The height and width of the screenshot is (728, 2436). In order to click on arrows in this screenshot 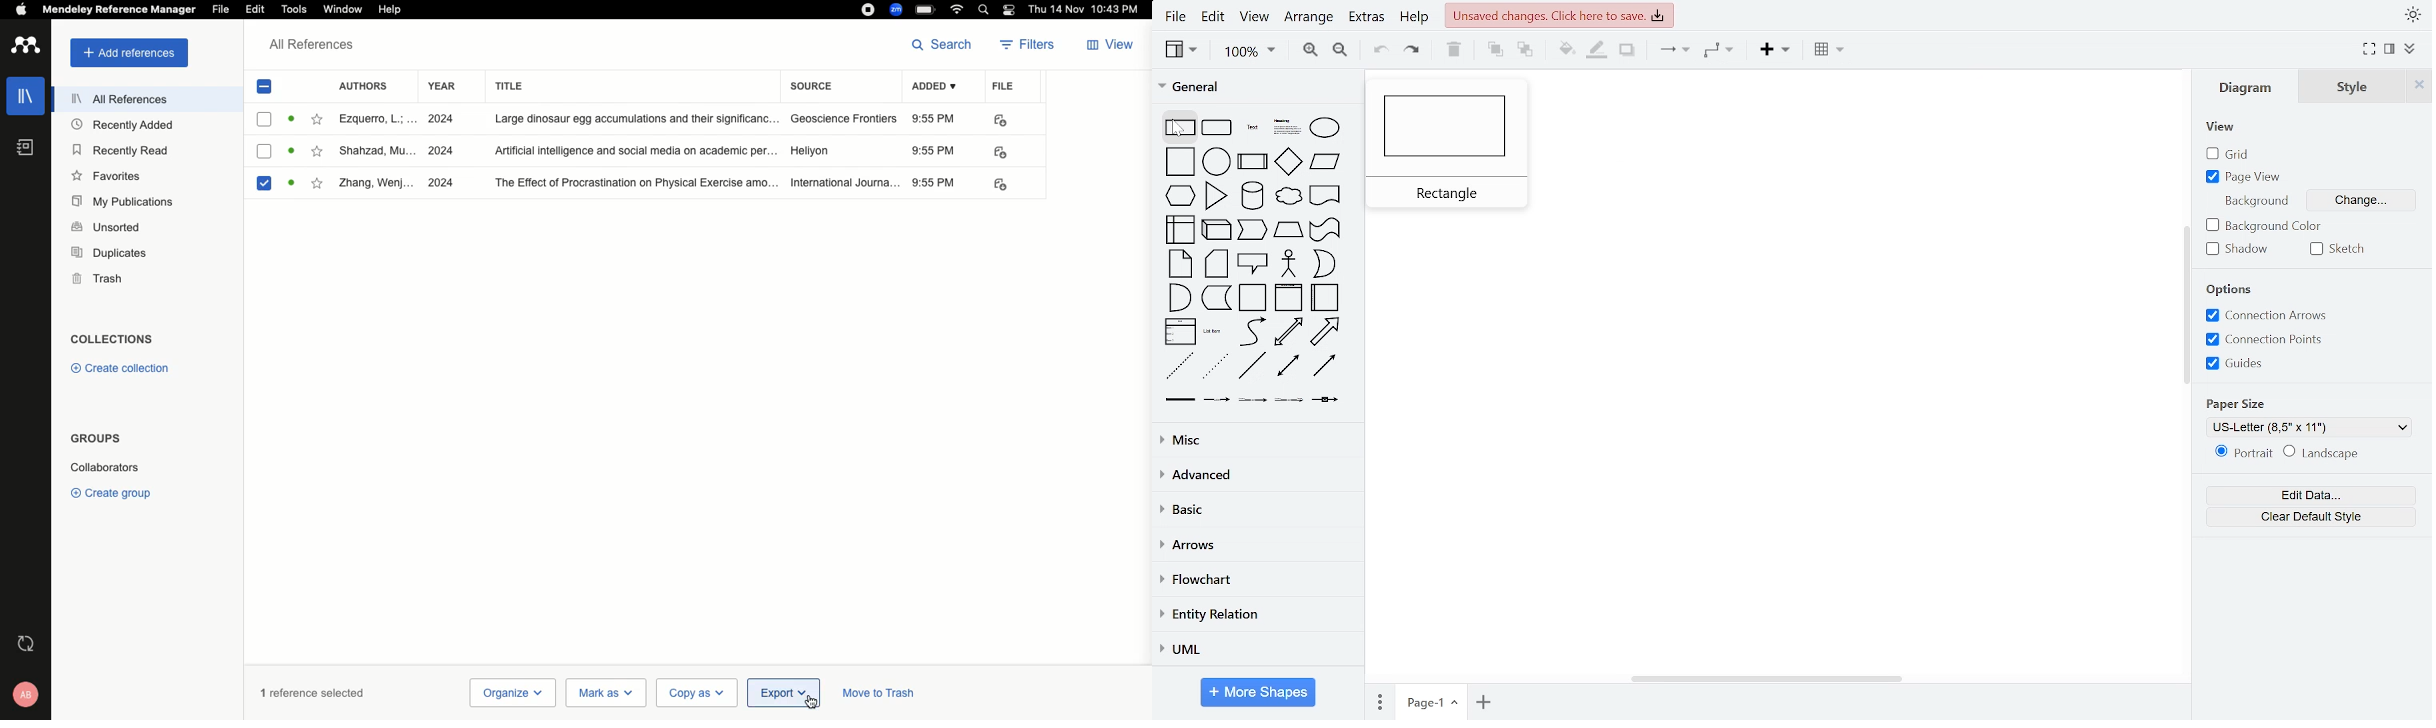, I will do `click(1256, 548)`.